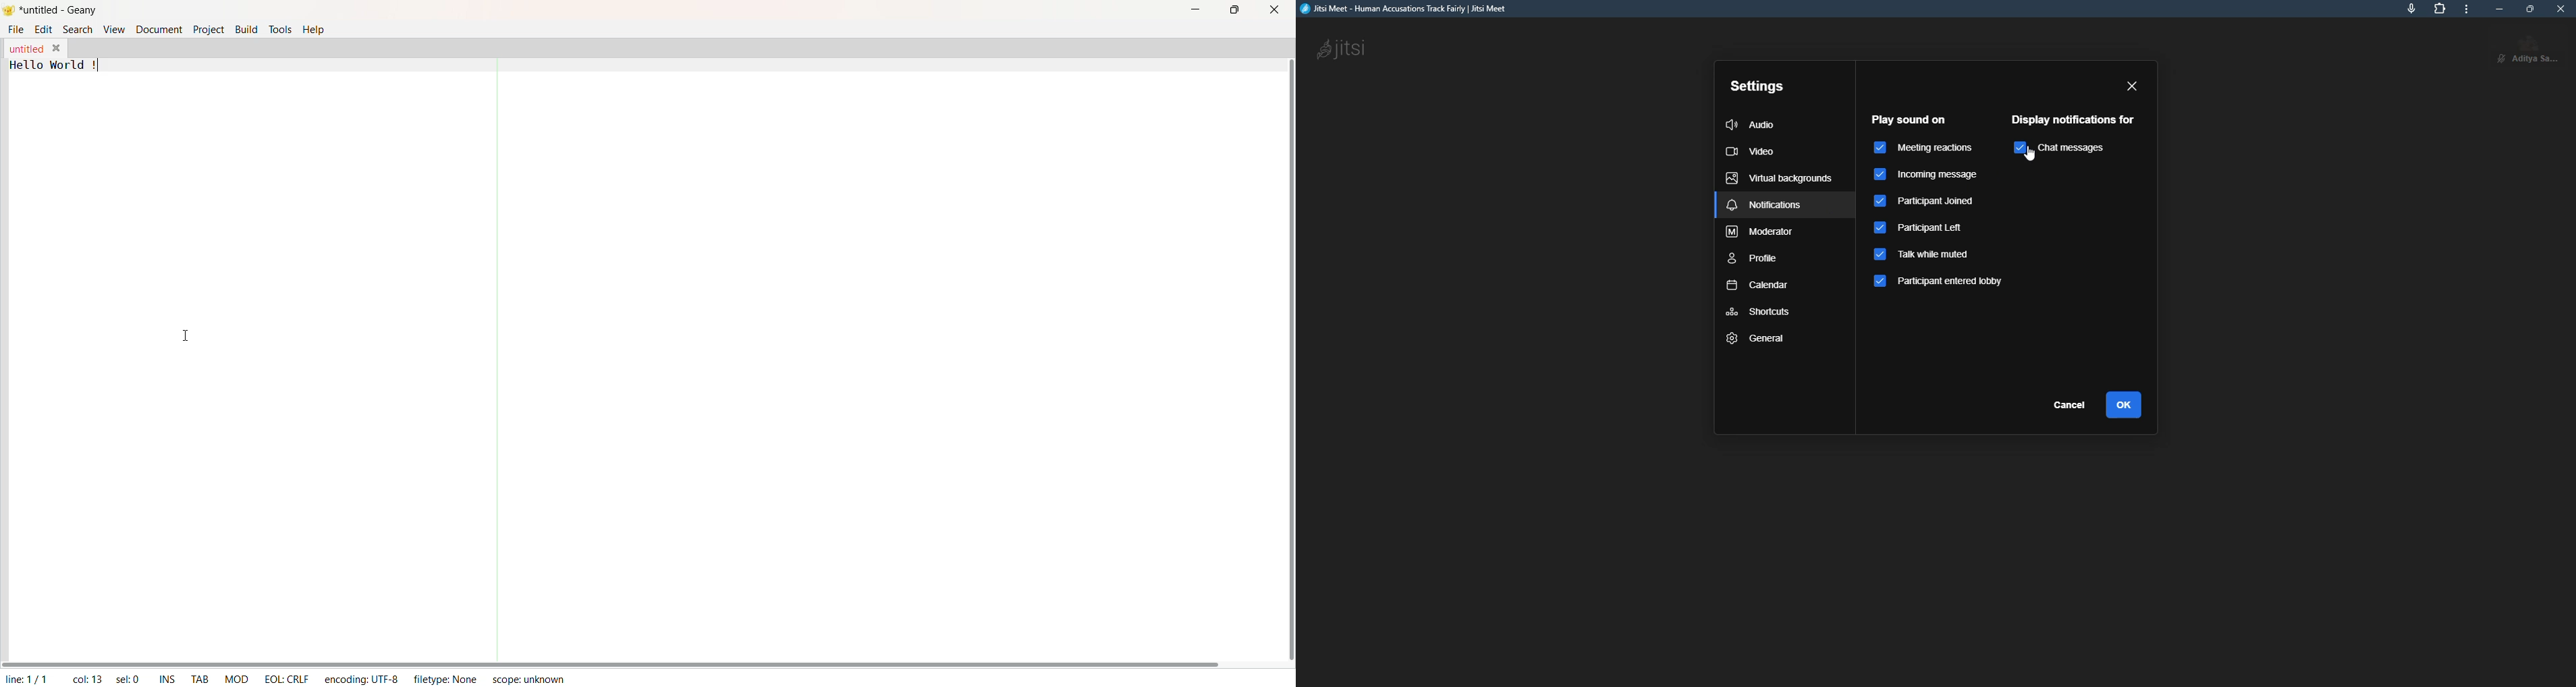 Image resolution: width=2576 pixels, height=700 pixels. What do you see at coordinates (1767, 205) in the screenshot?
I see `notifications` at bounding box center [1767, 205].